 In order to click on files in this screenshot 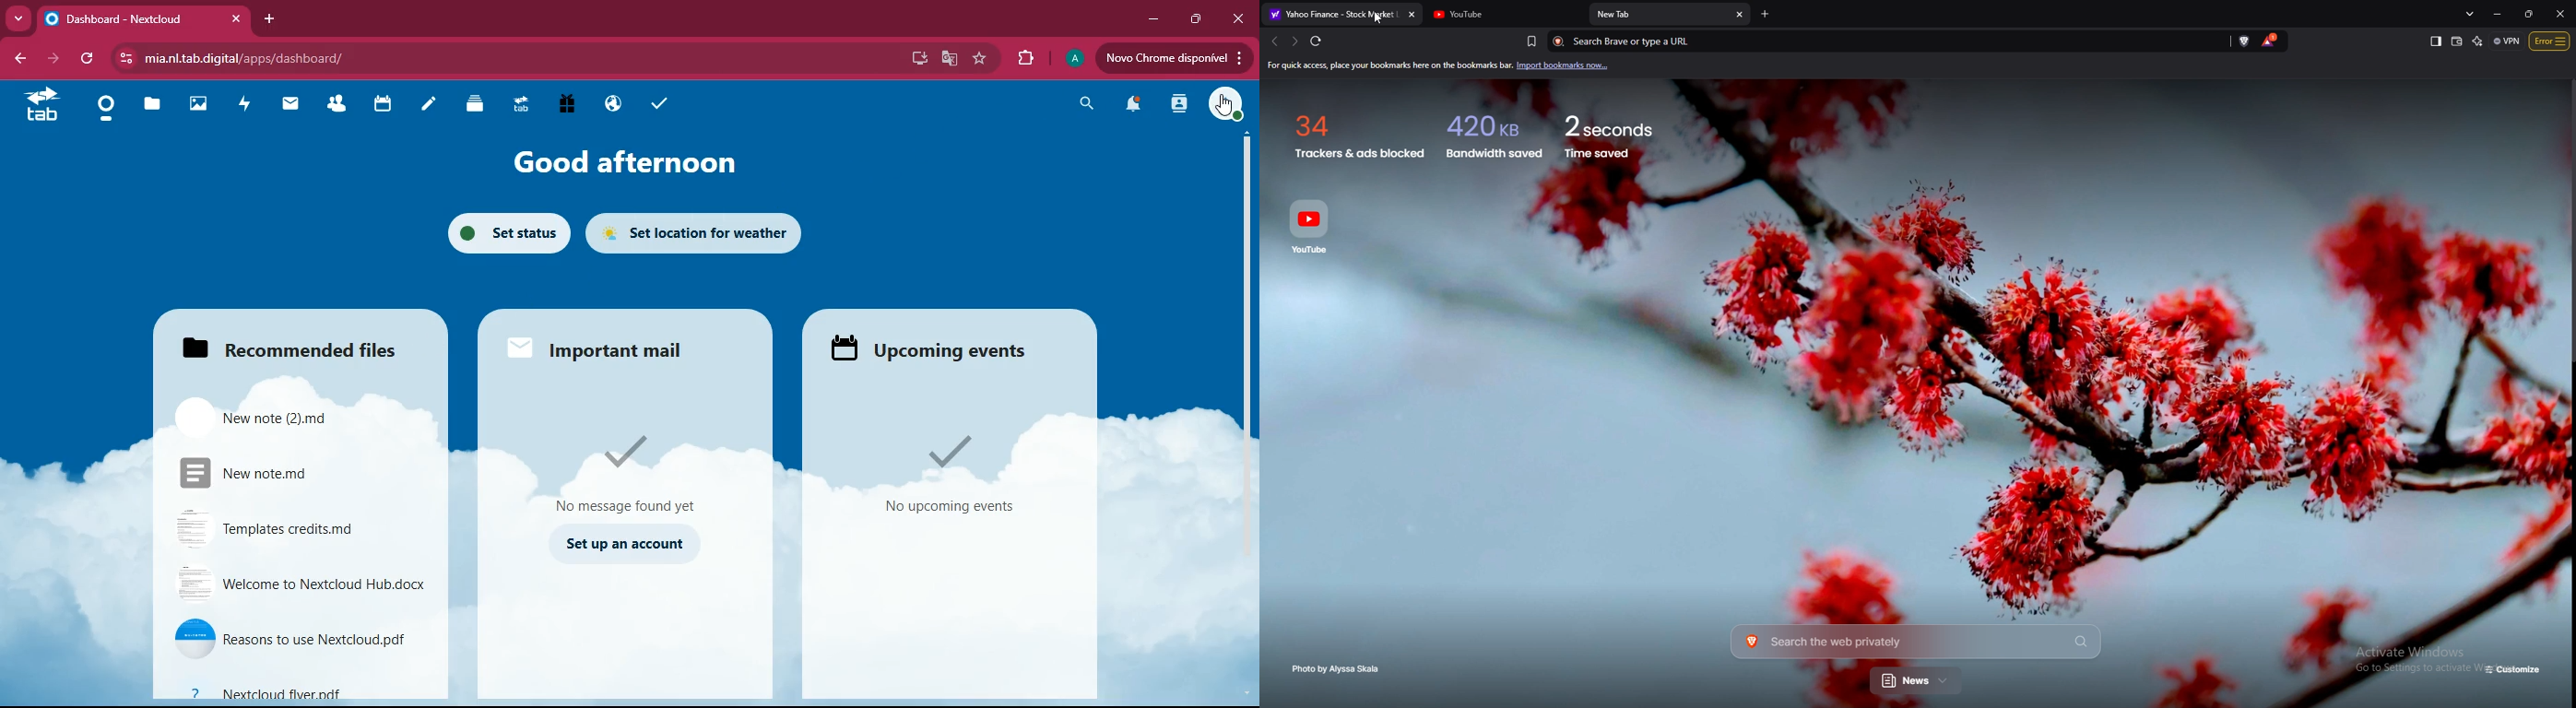, I will do `click(479, 108)`.